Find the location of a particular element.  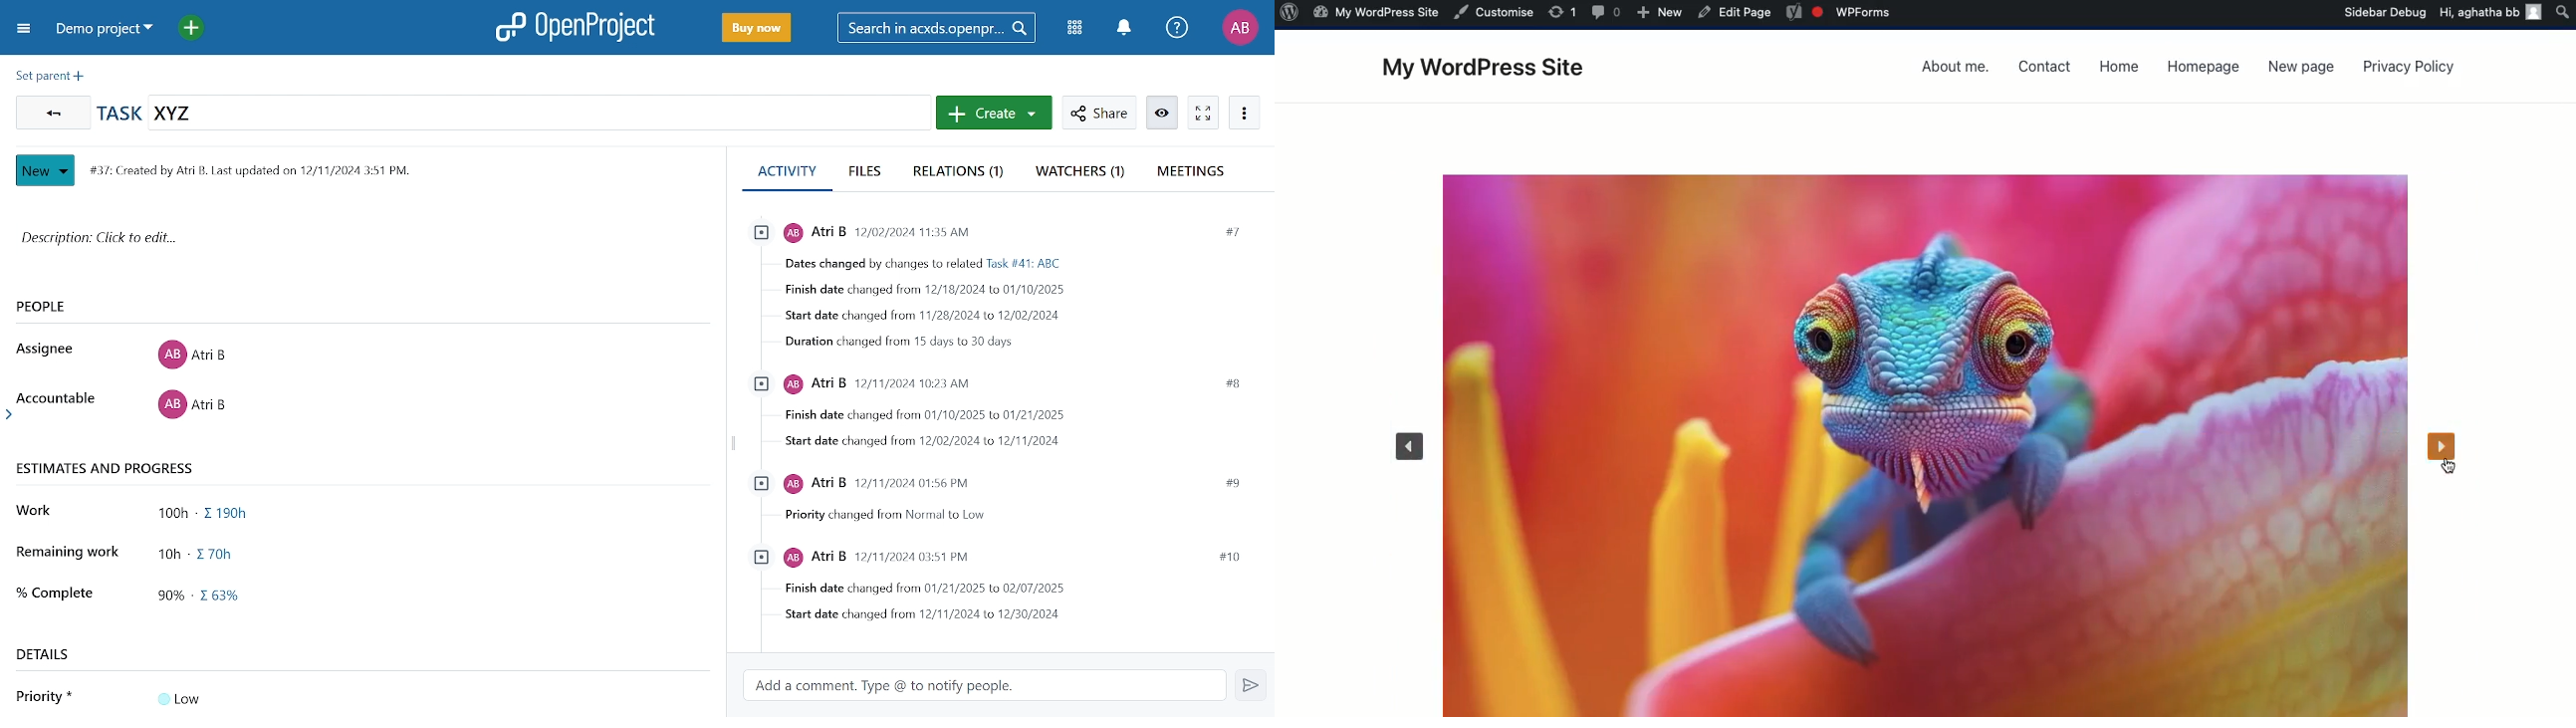

my wordpress site is located at coordinates (1374, 15).